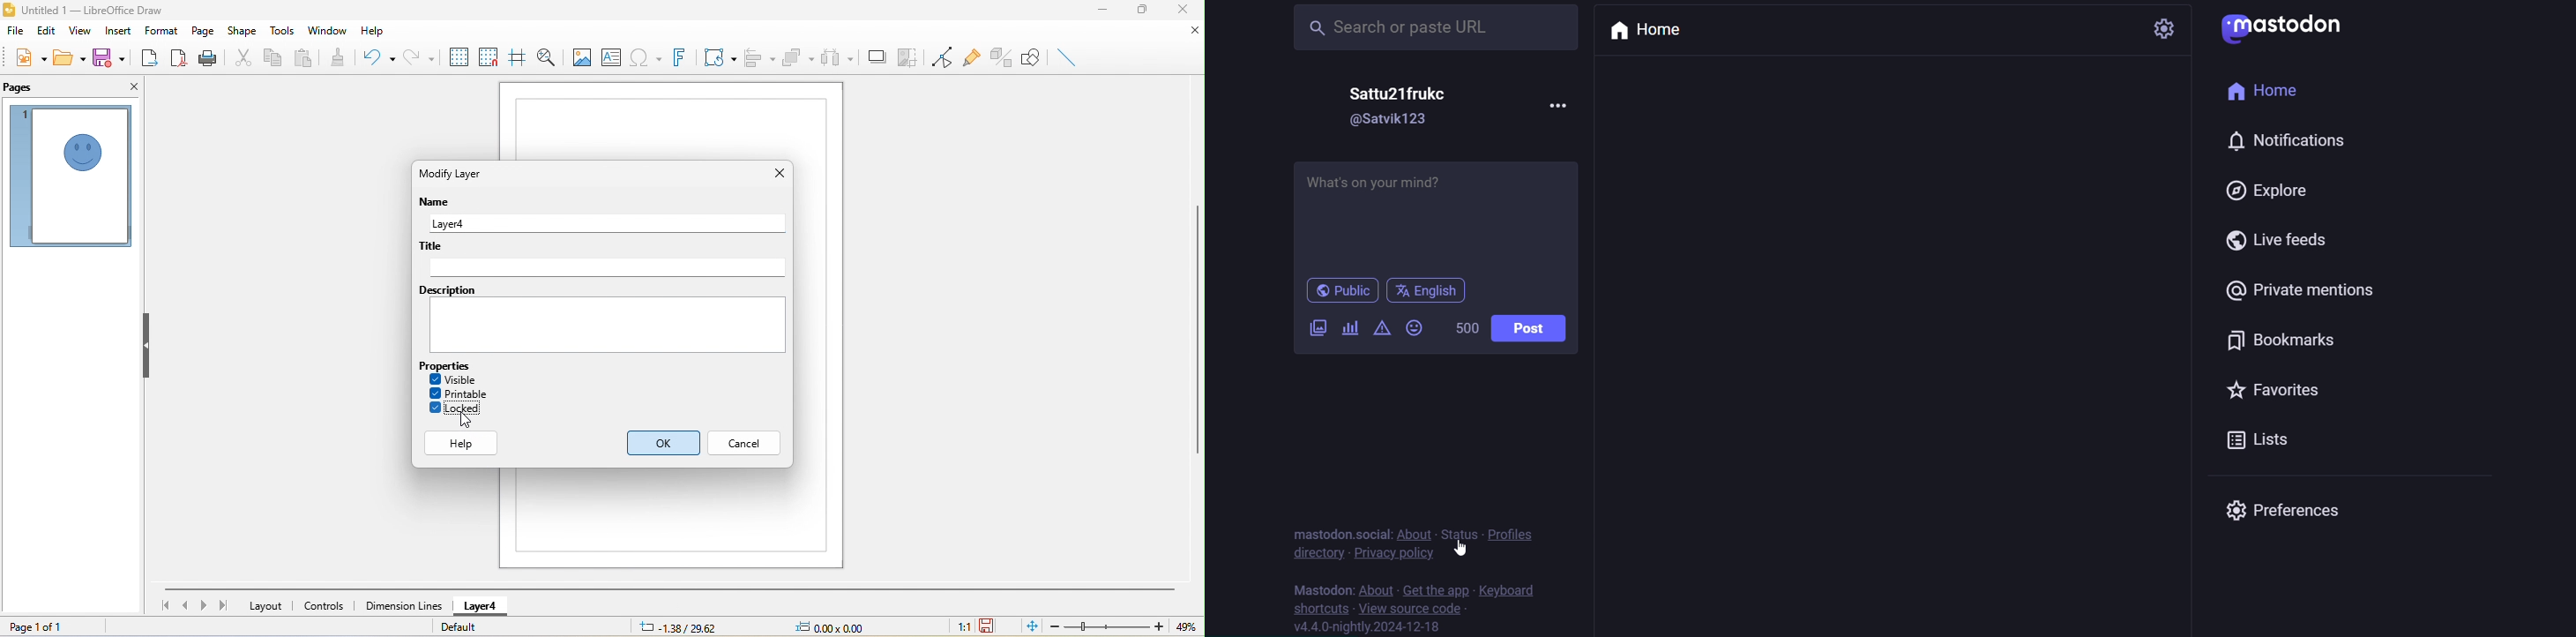  What do you see at coordinates (2286, 341) in the screenshot?
I see `bookmark` at bounding box center [2286, 341].